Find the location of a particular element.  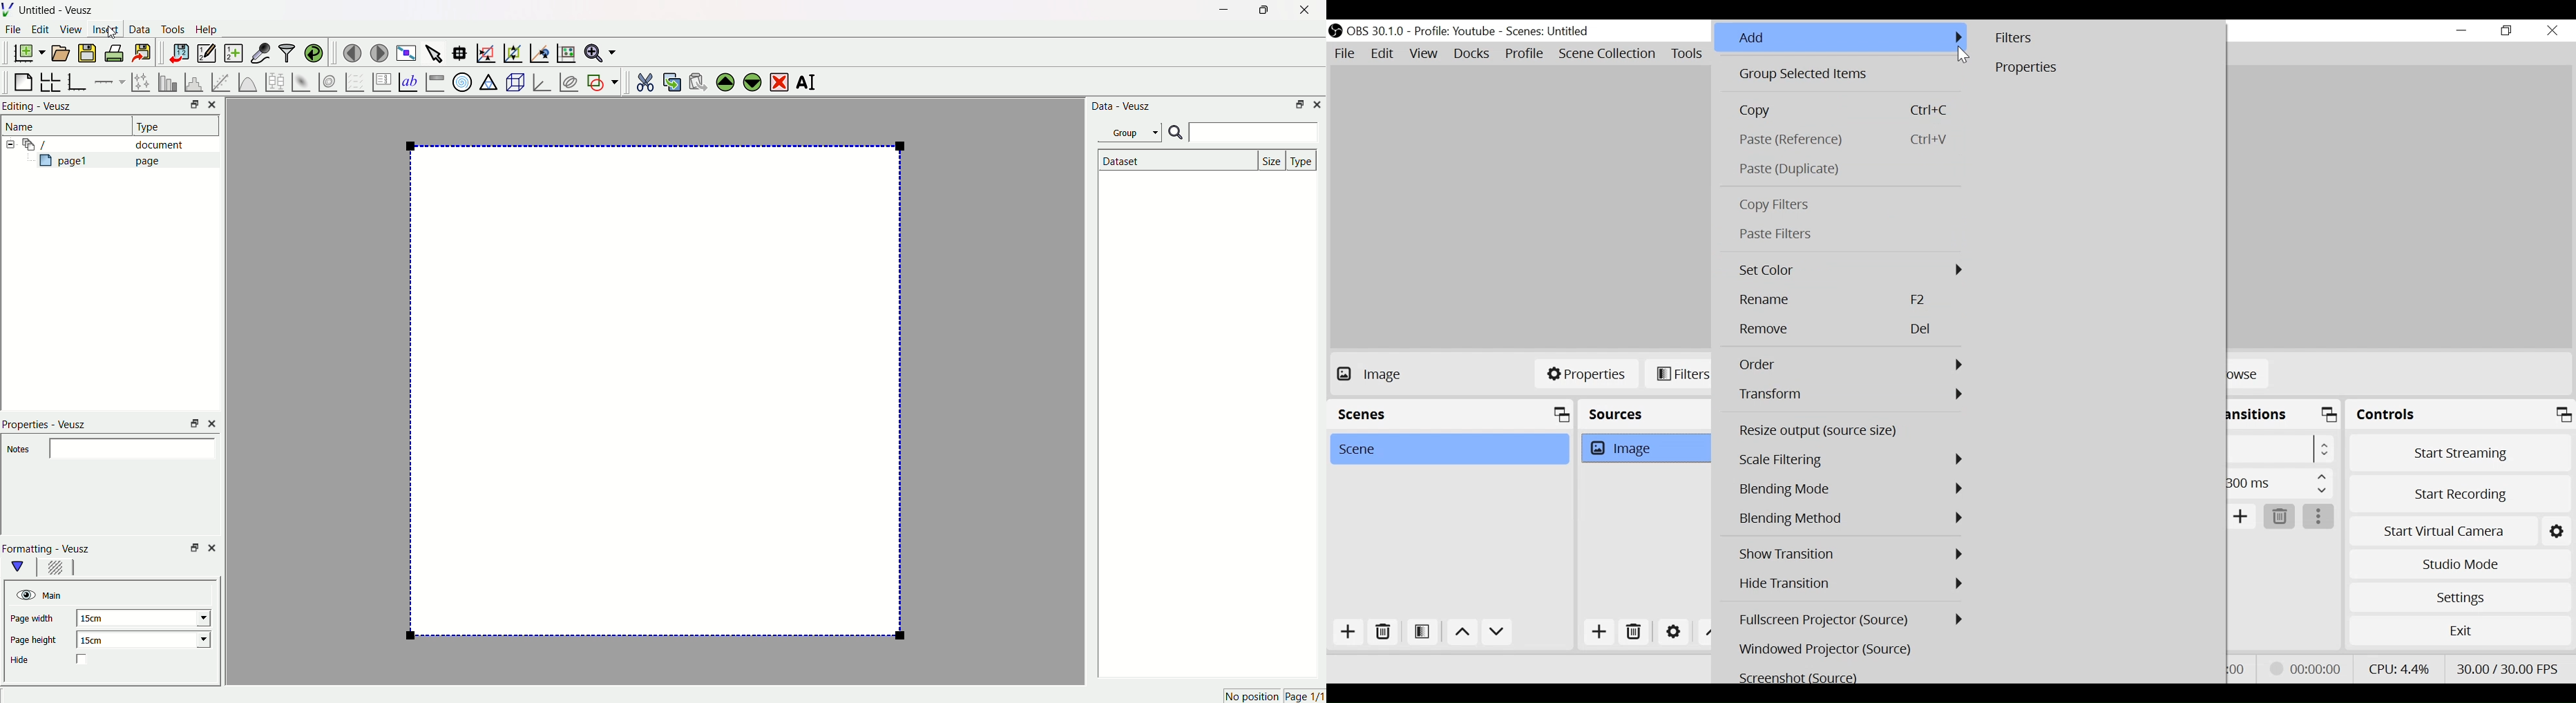

Group Selected Items is located at coordinates (1847, 74).